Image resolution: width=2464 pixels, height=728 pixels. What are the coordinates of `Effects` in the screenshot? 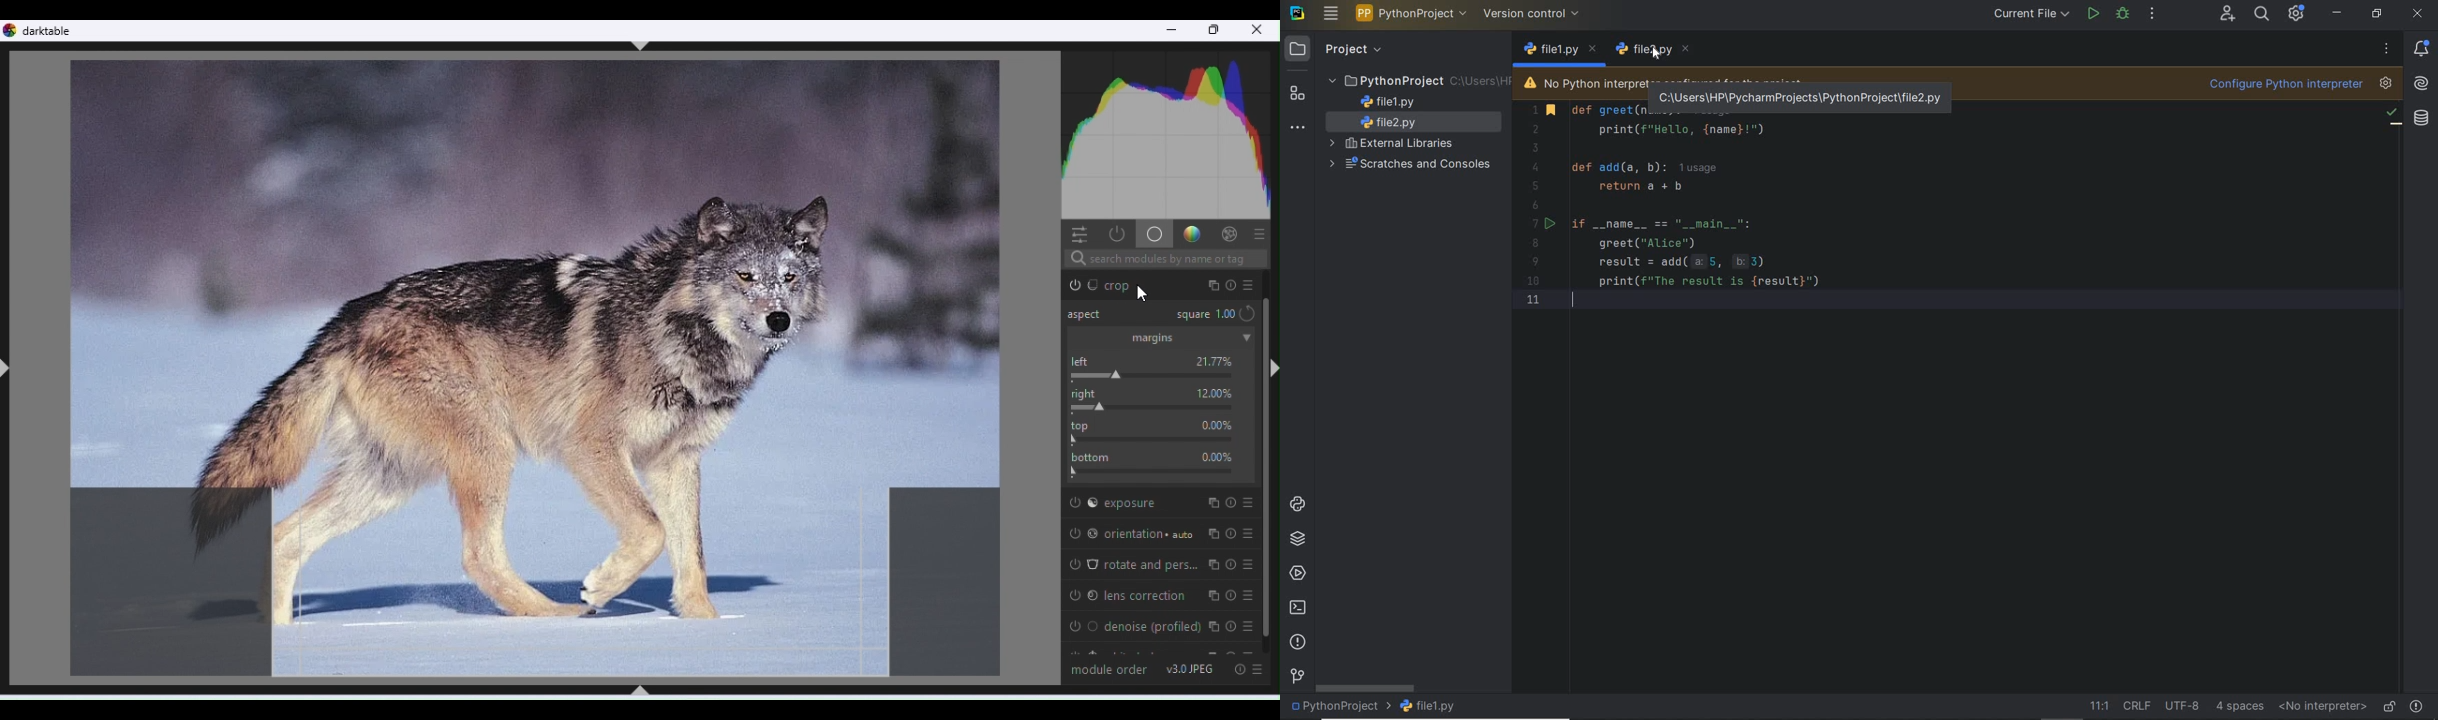 It's located at (1229, 233).